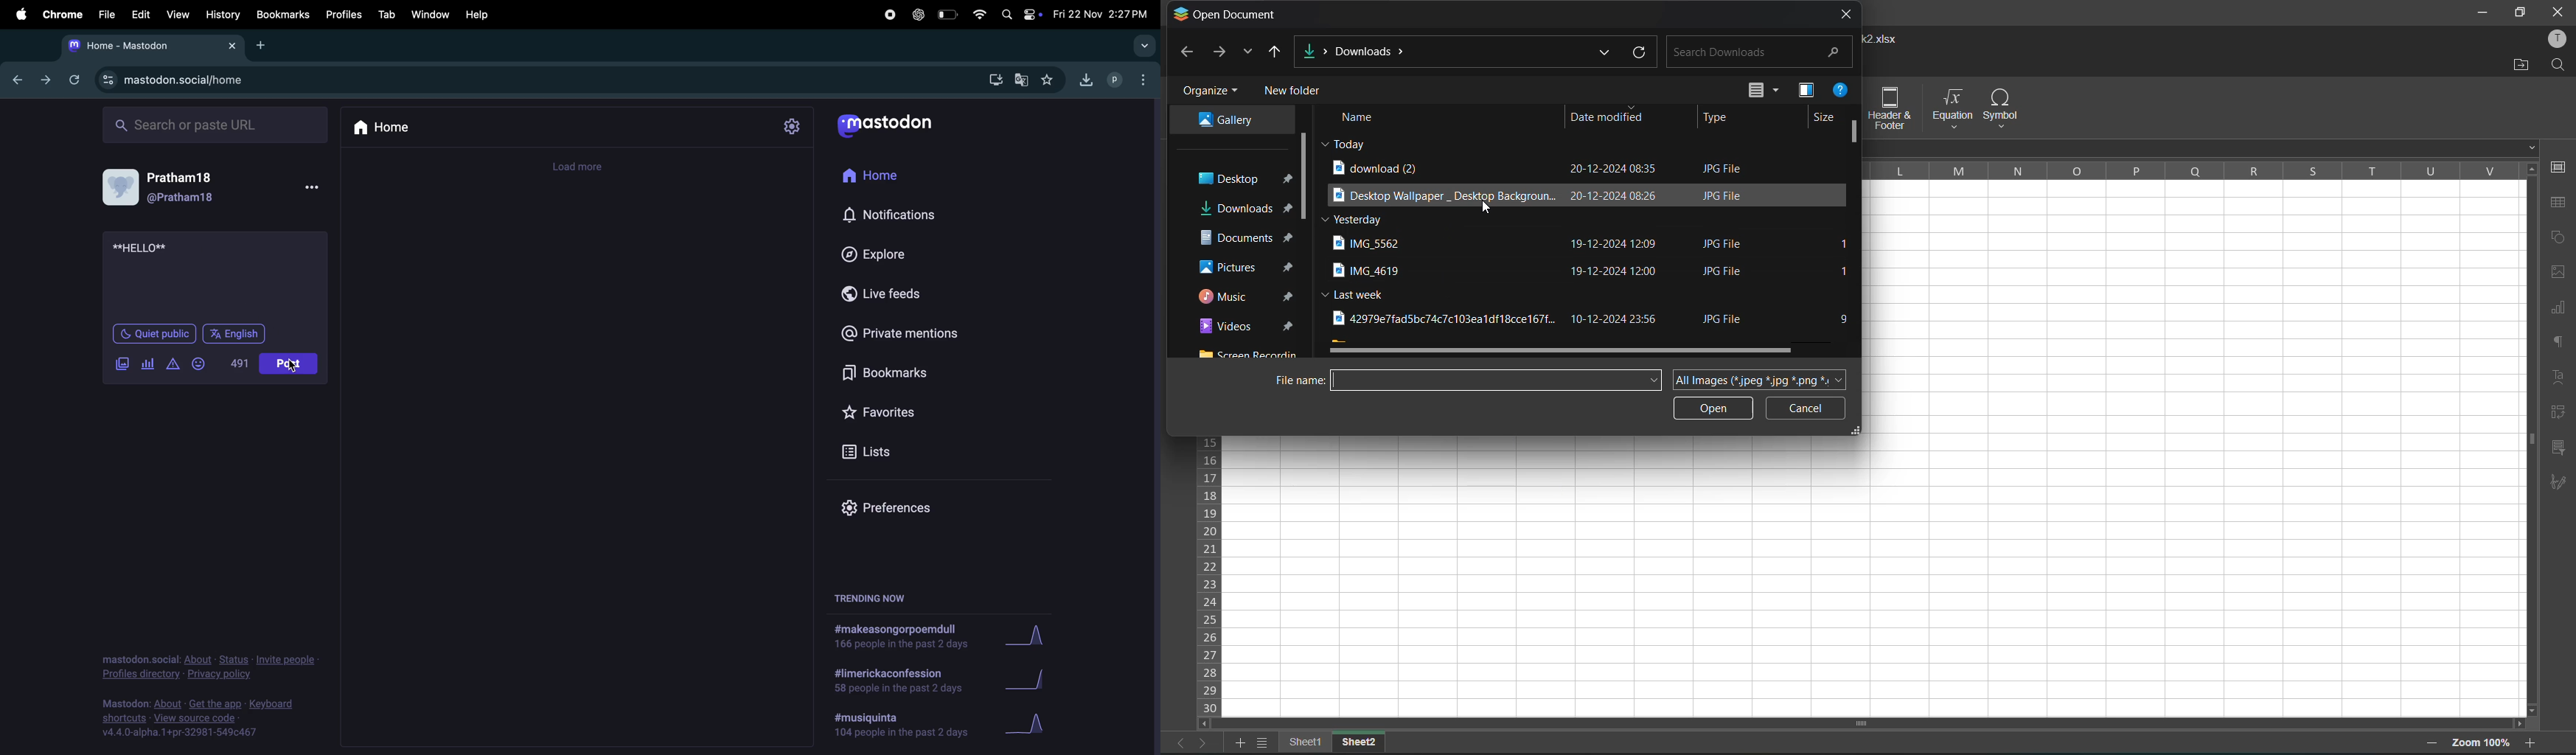  Describe the element at coordinates (1033, 725) in the screenshot. I see `graph` at that location.